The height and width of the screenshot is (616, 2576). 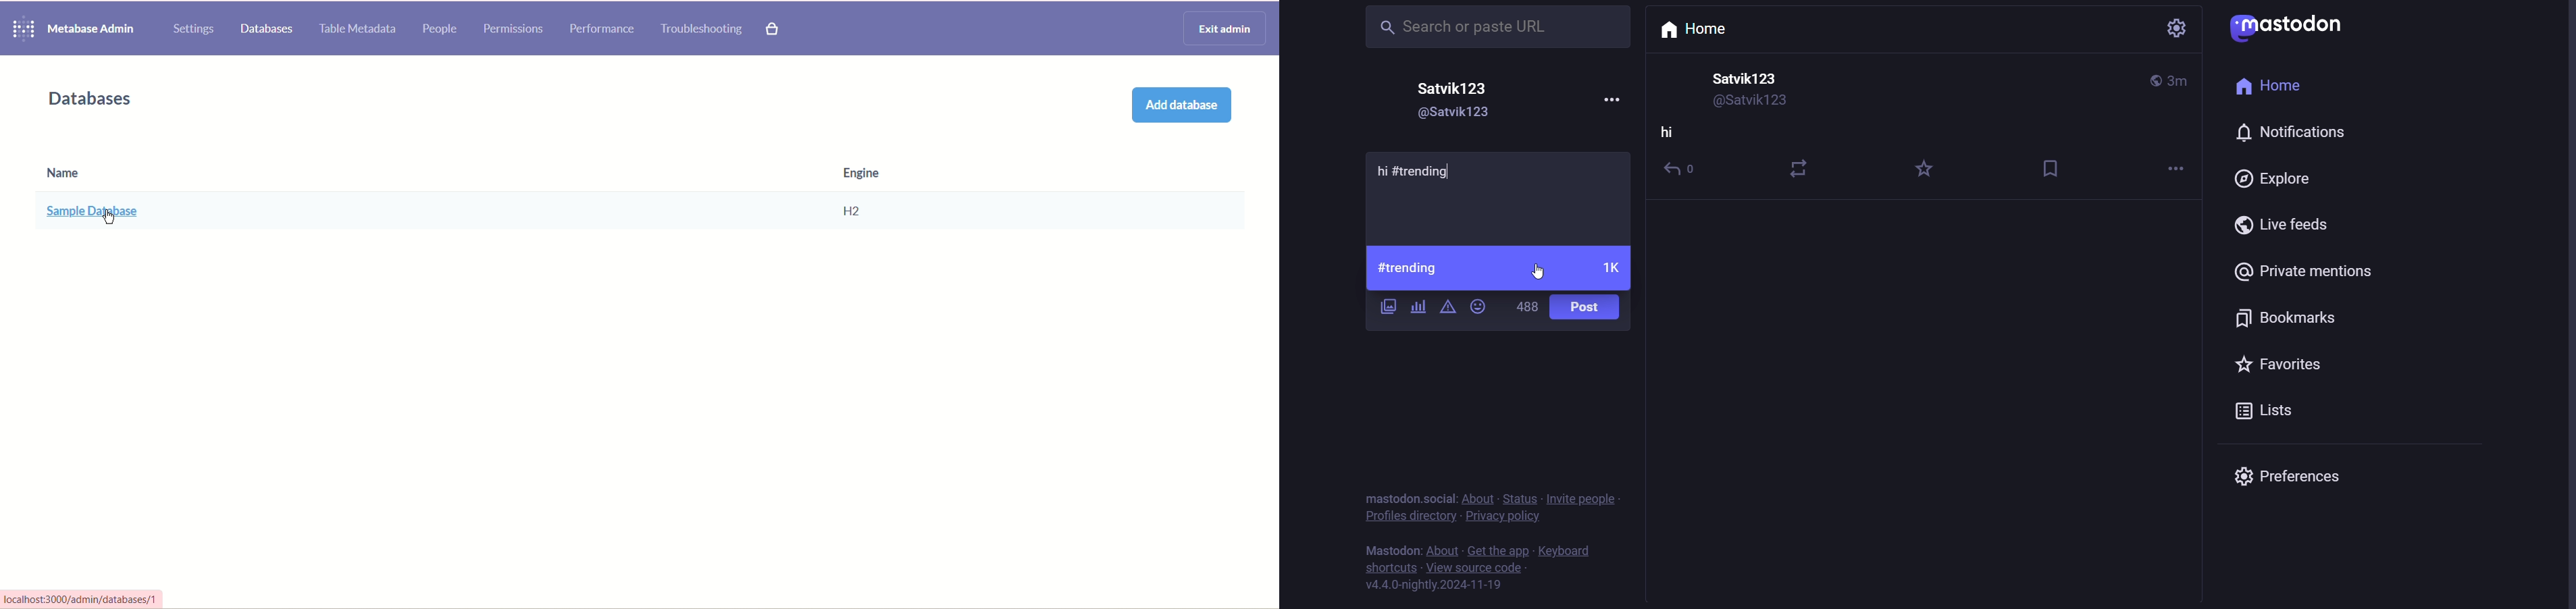 I want to click on favorite, so click(x=1924, y=170).